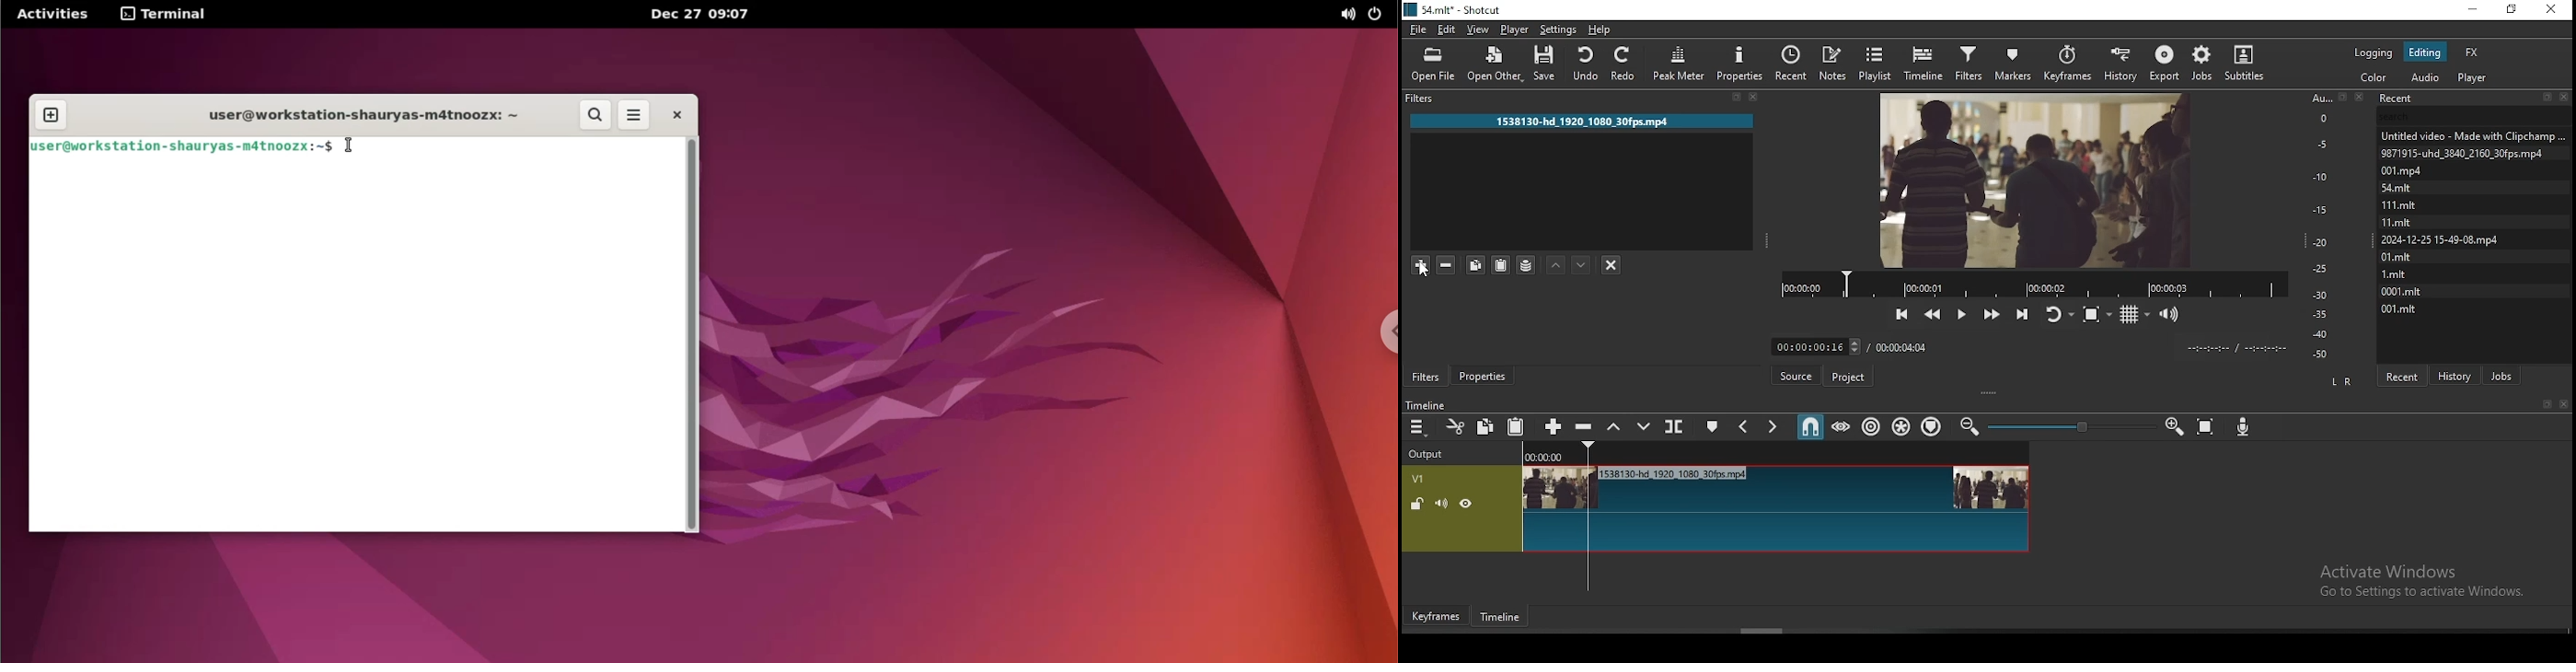  Describe the element at coordinates (1764, 631) in the screenshot. I see `scroll bar` at that location.